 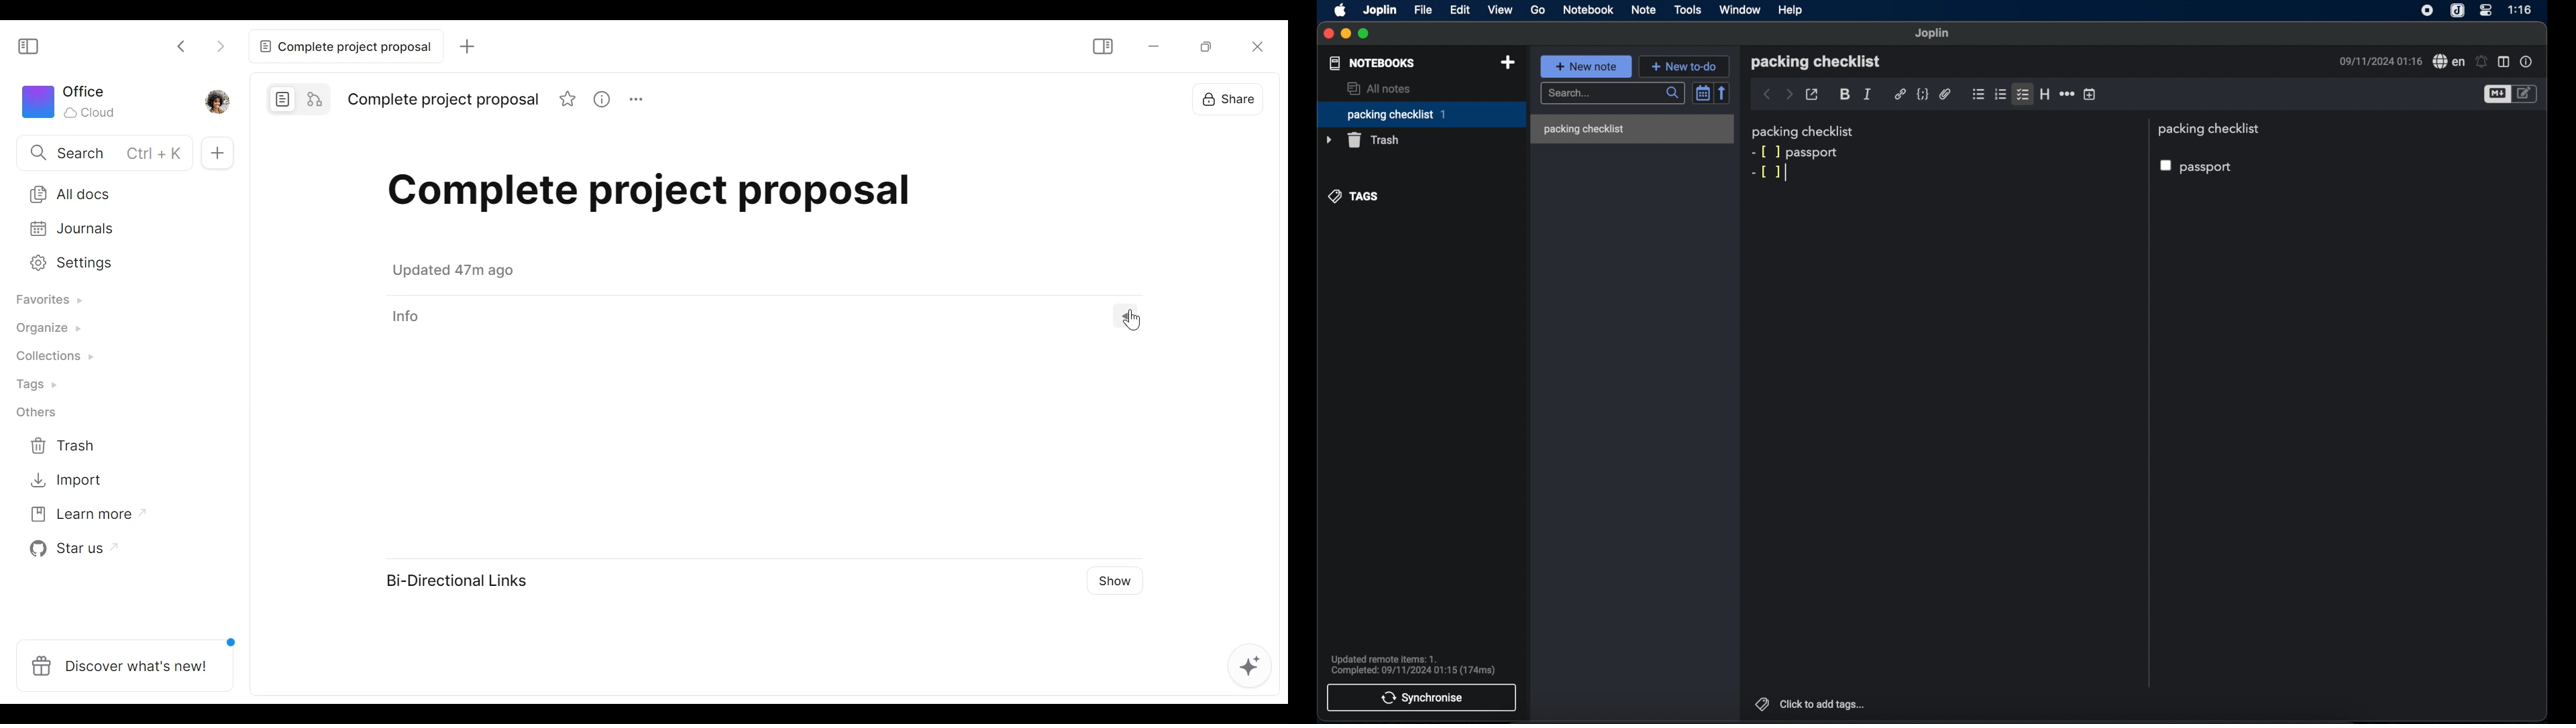 What do you see at coordinates (1507, 62) in the screenshot?
I see `new notebook` at bounding box center [1507, 62].